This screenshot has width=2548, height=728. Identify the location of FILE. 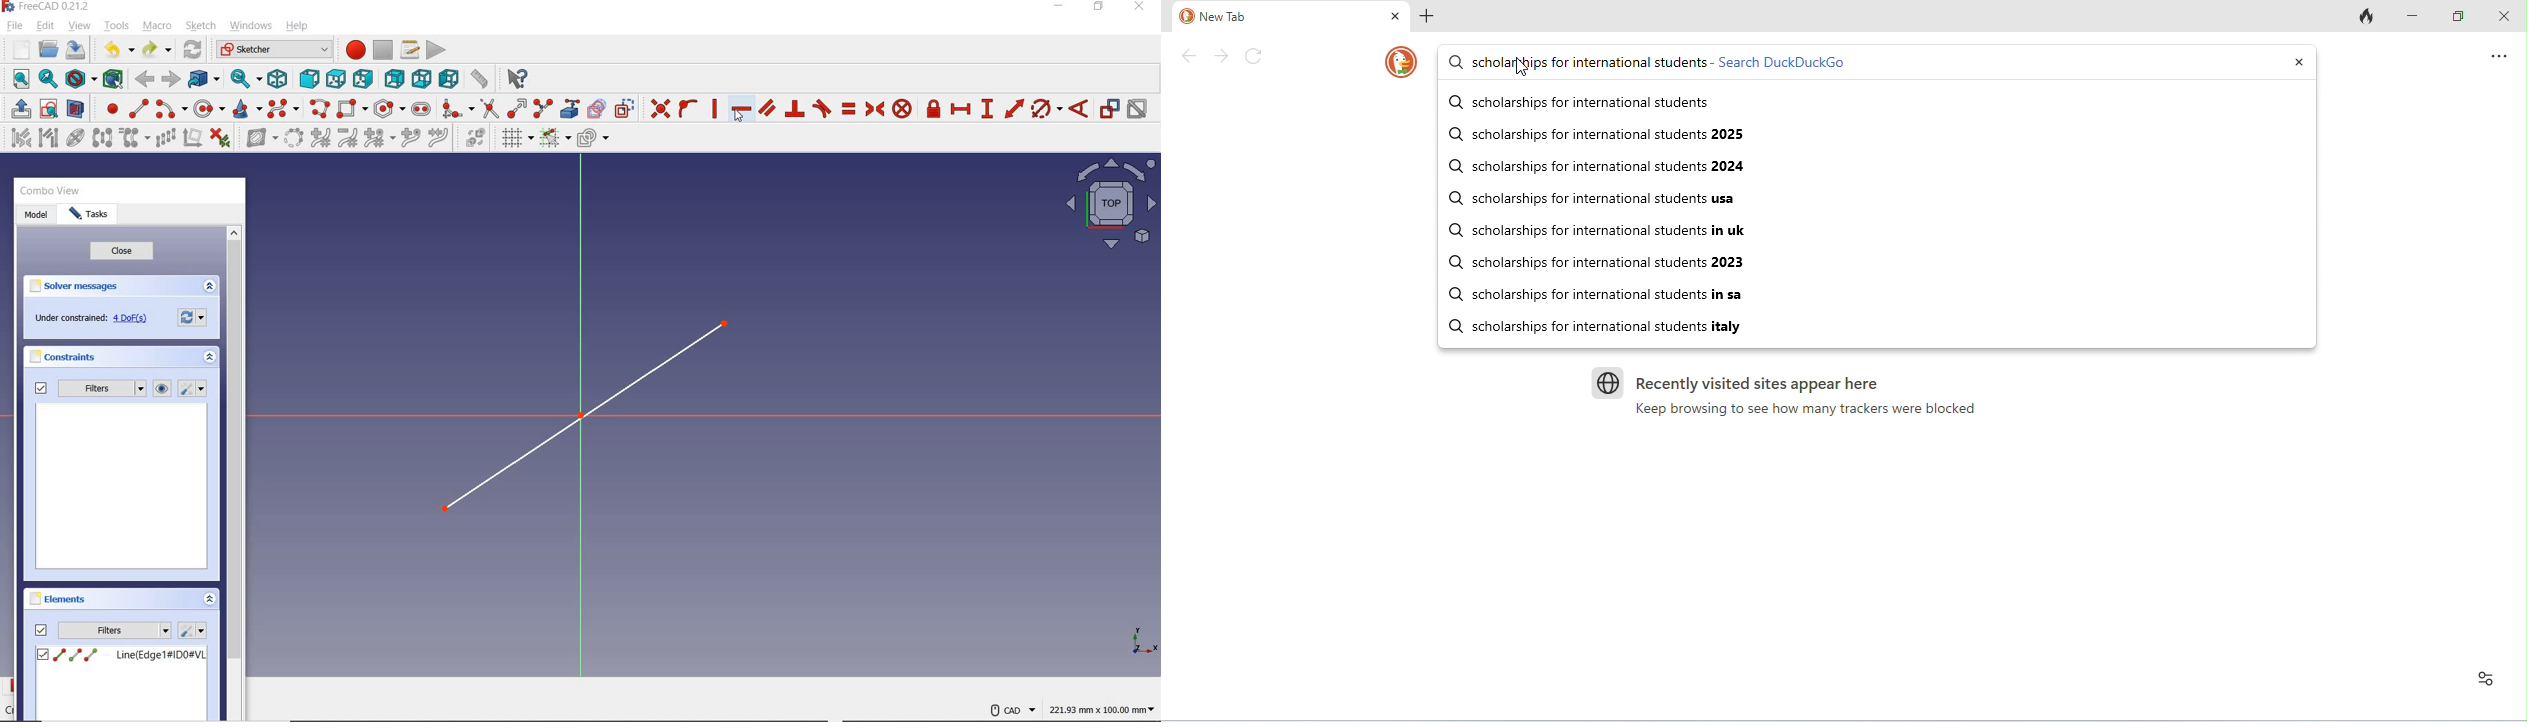
(15, 26).